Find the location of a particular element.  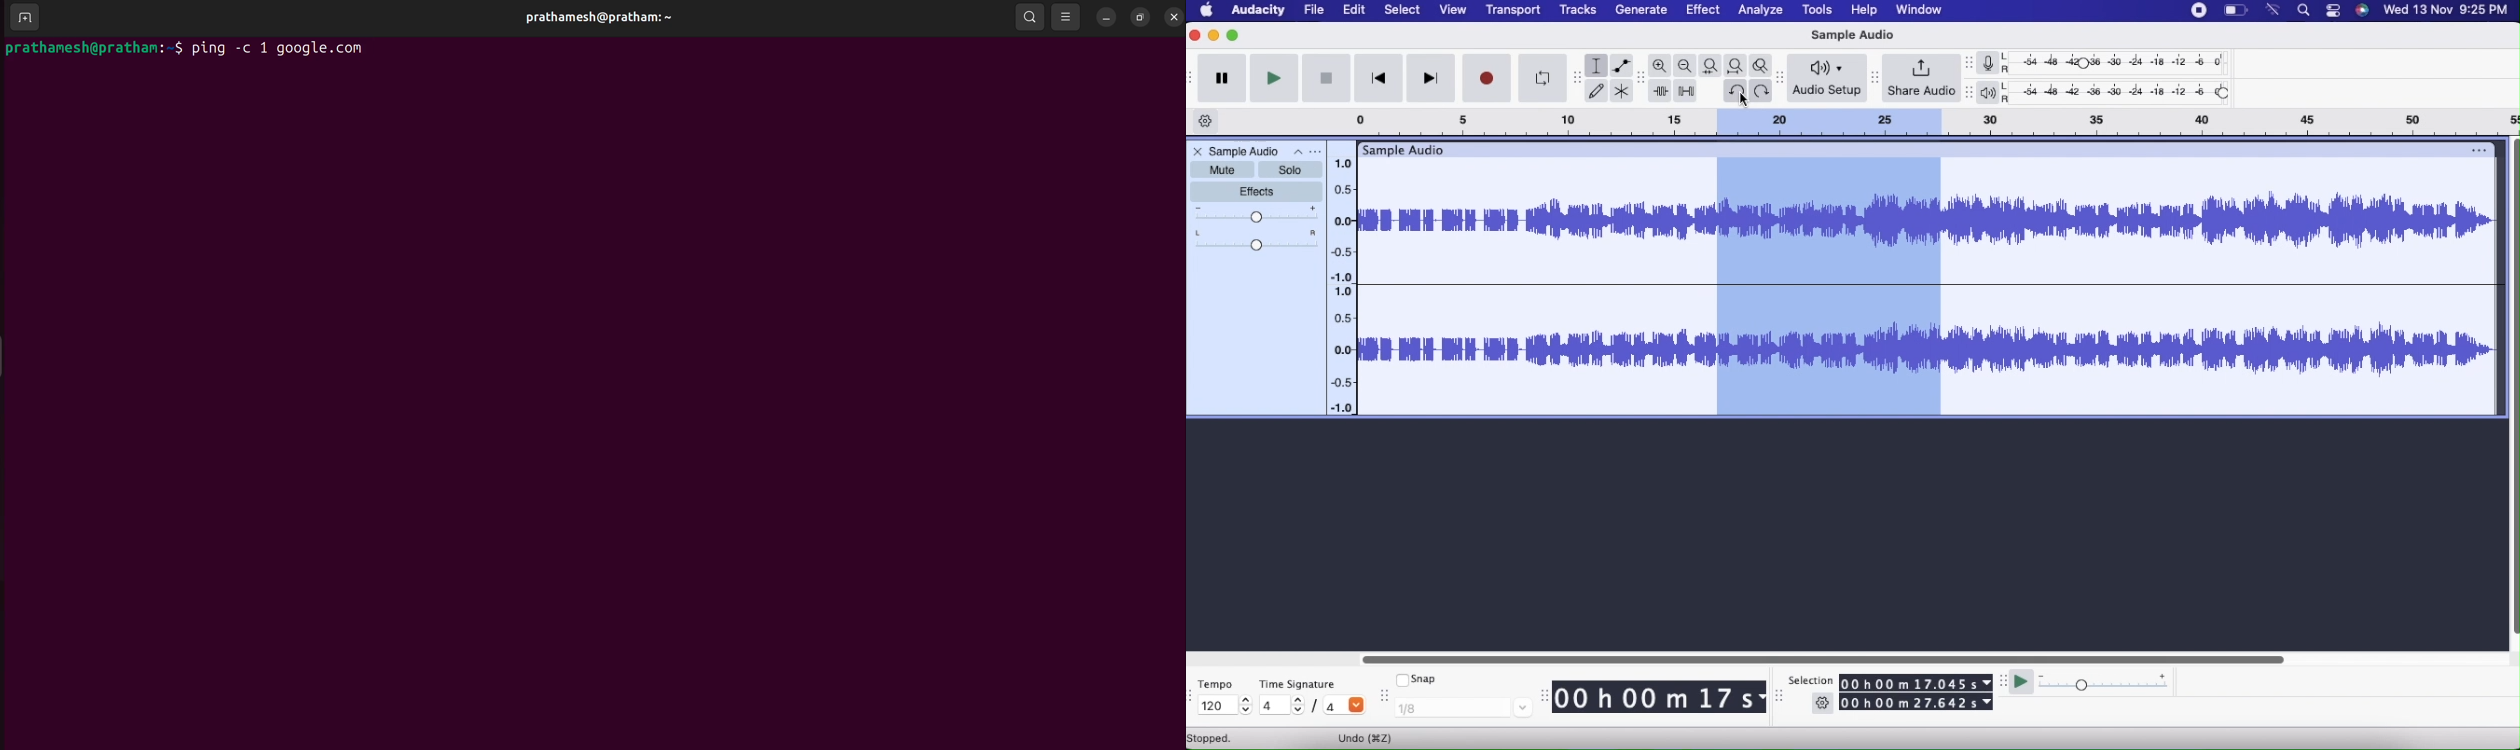

Fit project to width is located at coordinates (1736, 66).